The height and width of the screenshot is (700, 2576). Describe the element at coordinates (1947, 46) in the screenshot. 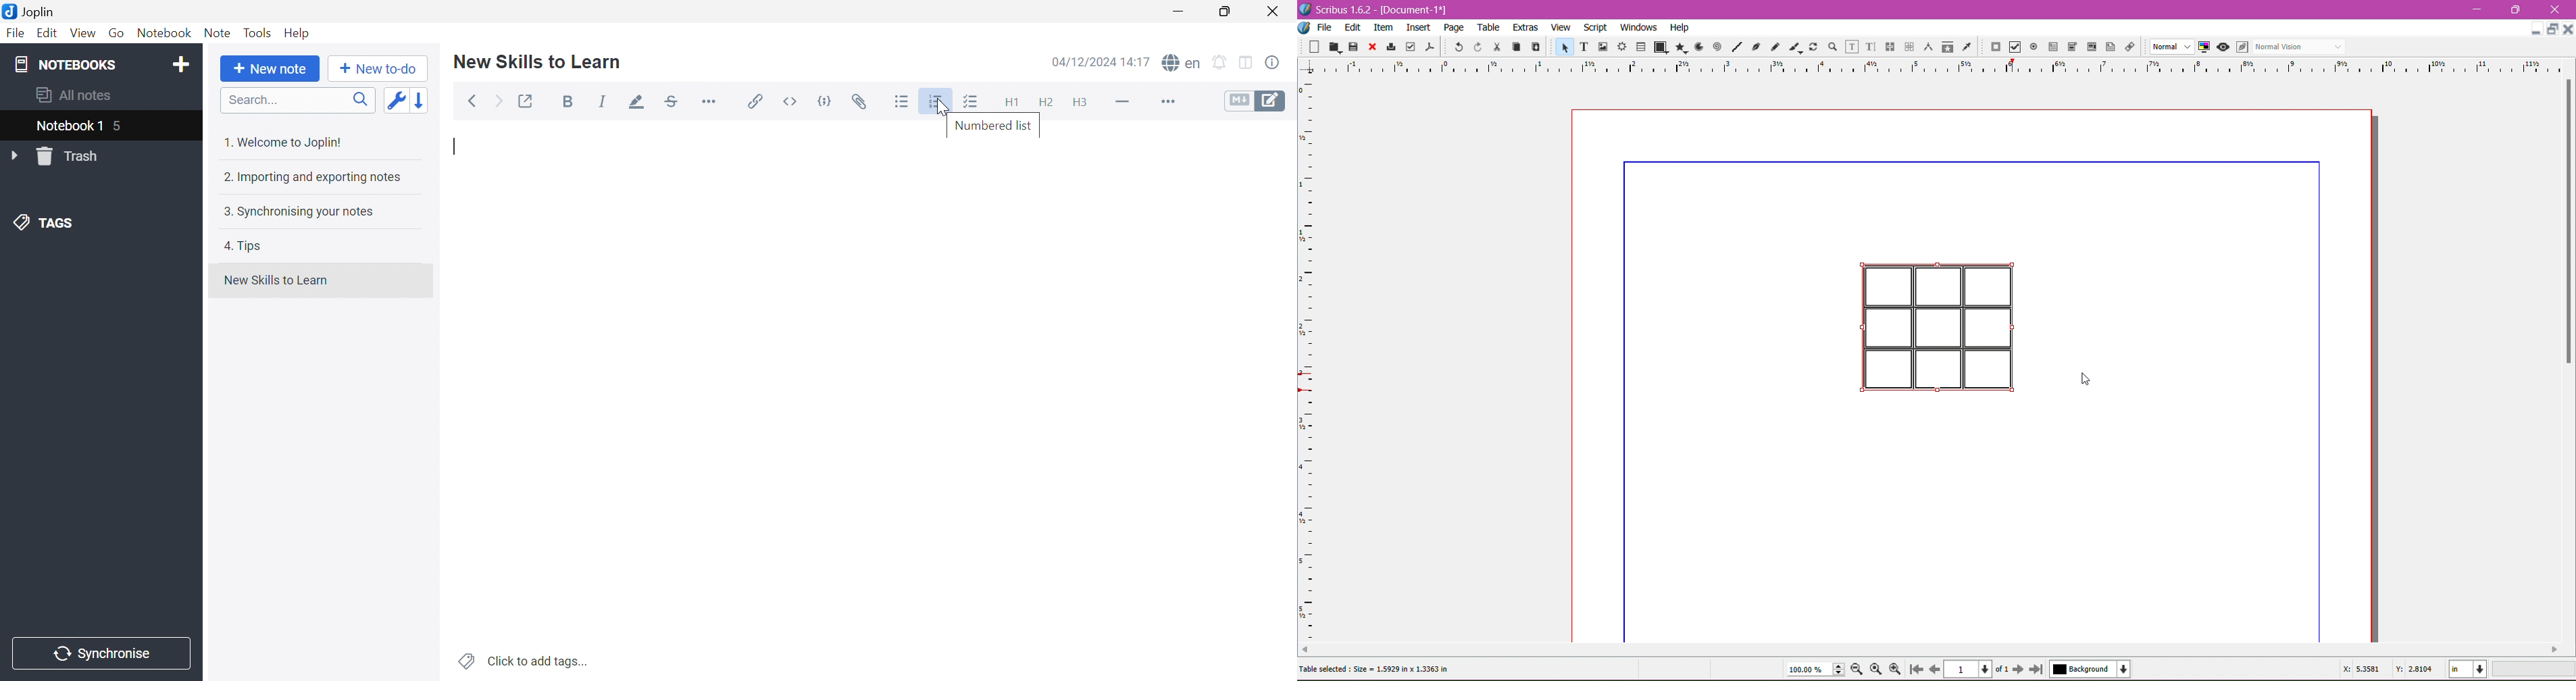

I see `Copy Item Properties` at that location.